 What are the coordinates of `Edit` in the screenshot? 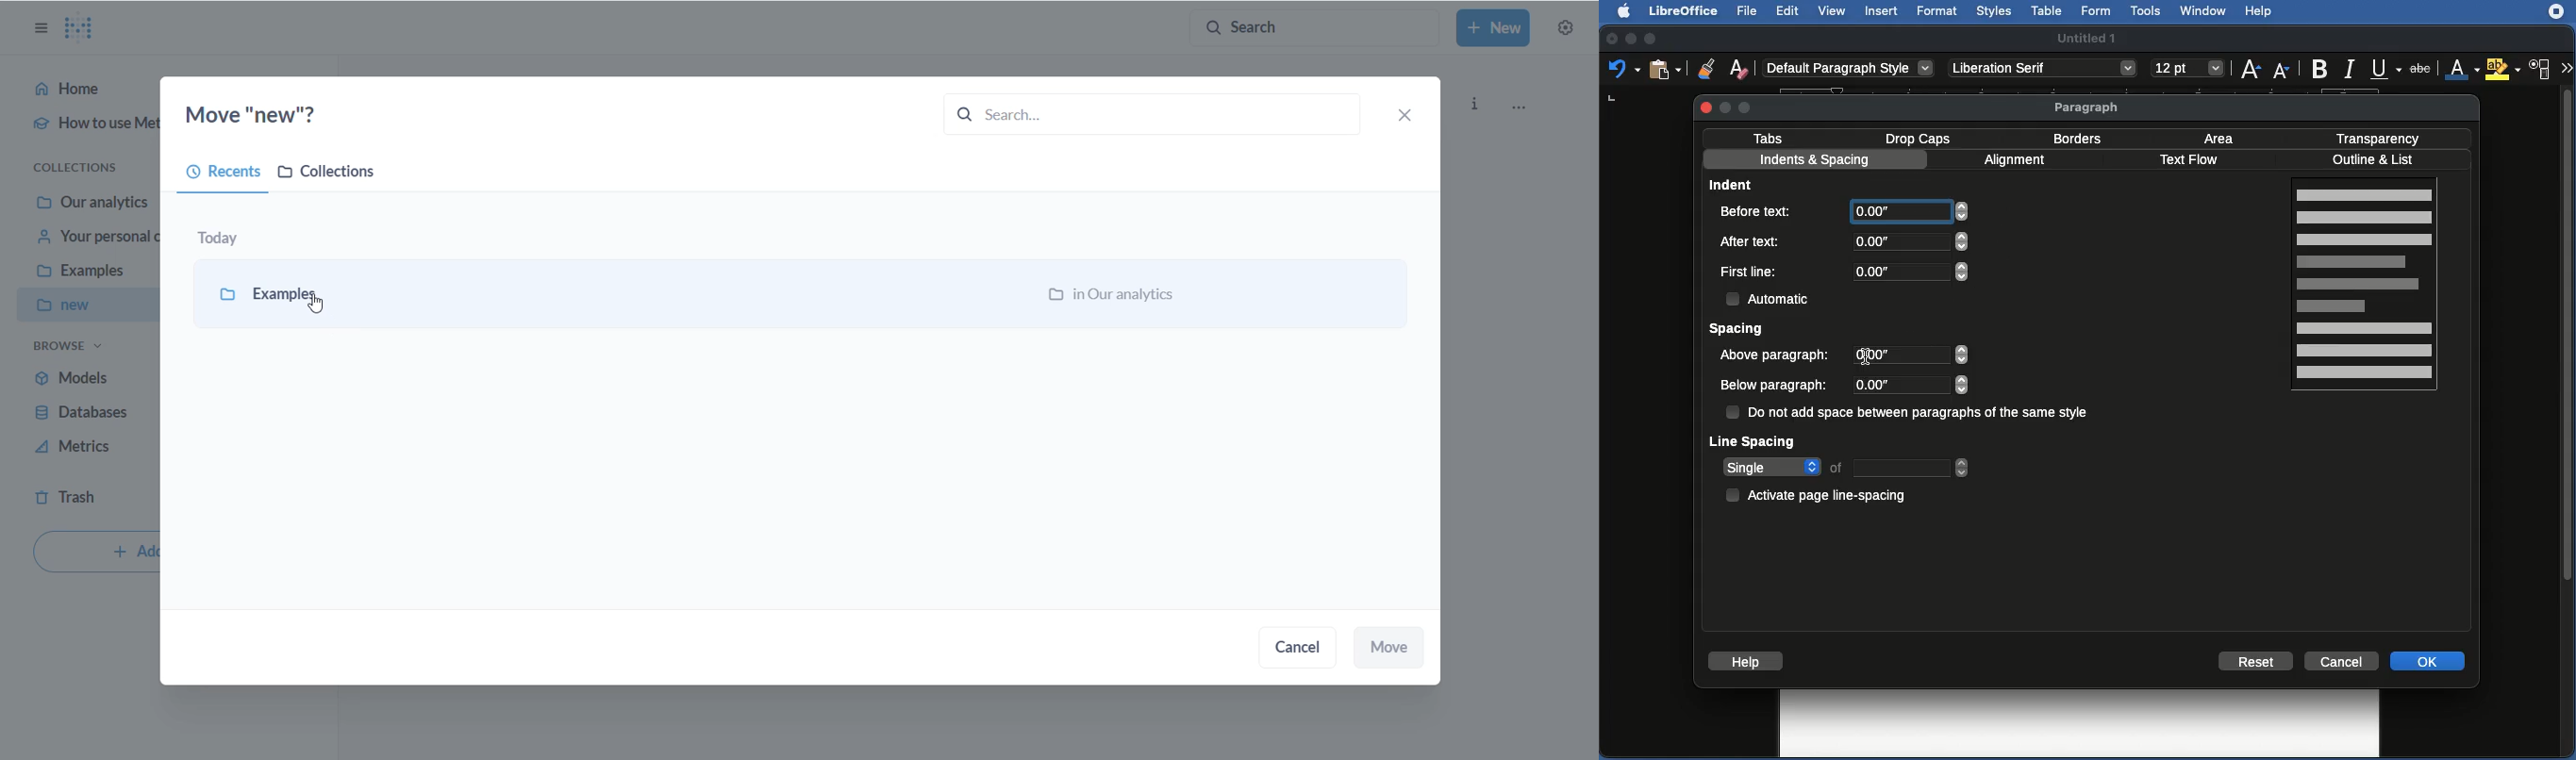 It's located at (1788, 10).